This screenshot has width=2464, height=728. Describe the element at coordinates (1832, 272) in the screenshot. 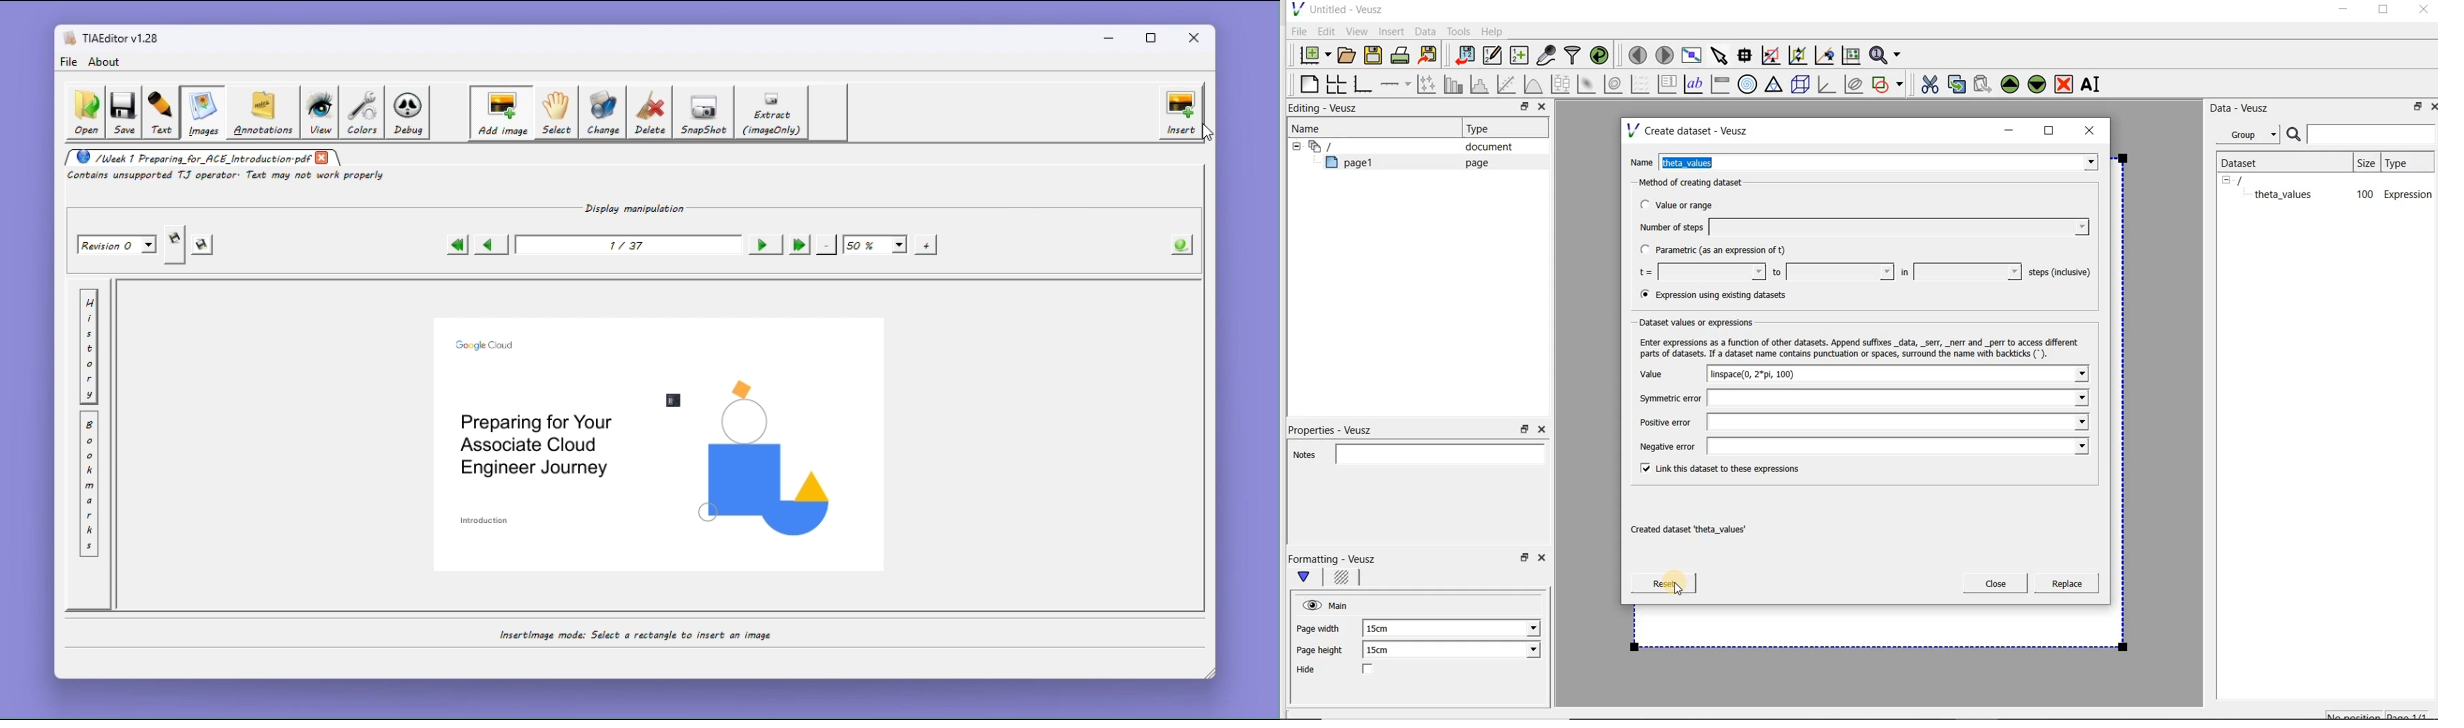

I see `to` at that location.